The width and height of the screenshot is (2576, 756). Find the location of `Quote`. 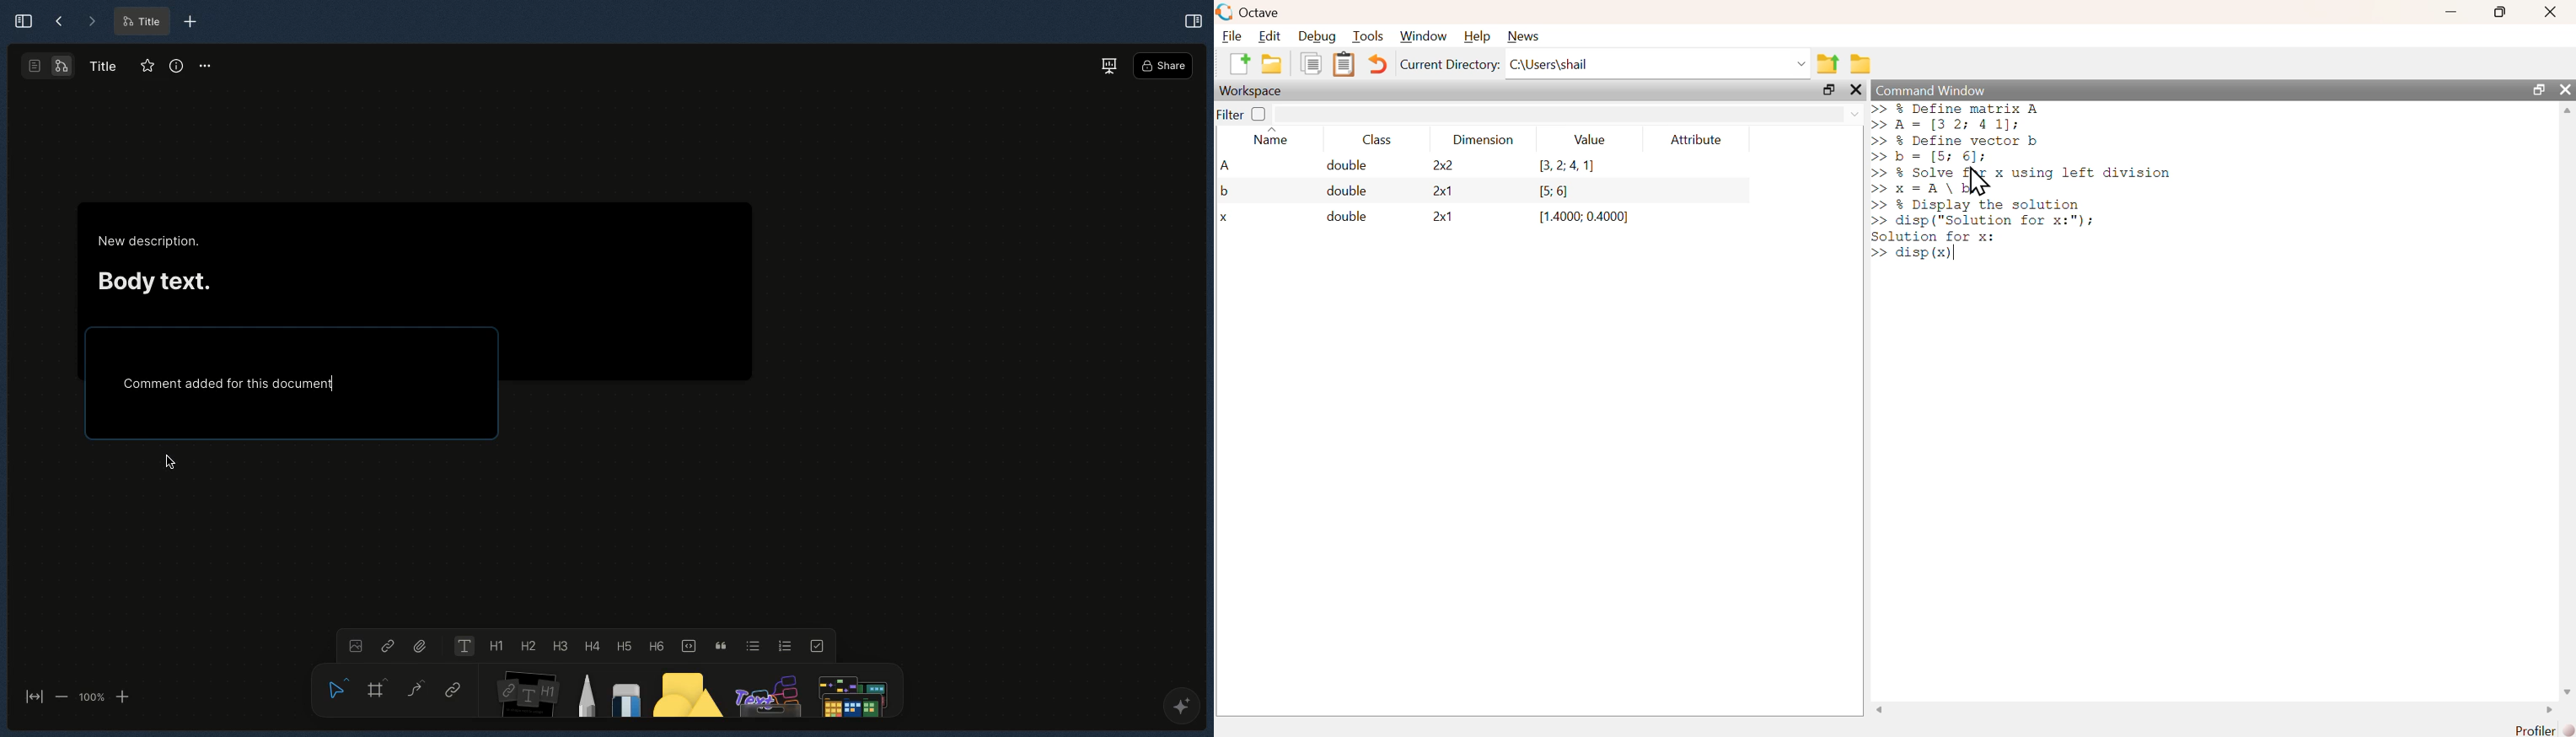

Quote is located at coordinates (718, 644).